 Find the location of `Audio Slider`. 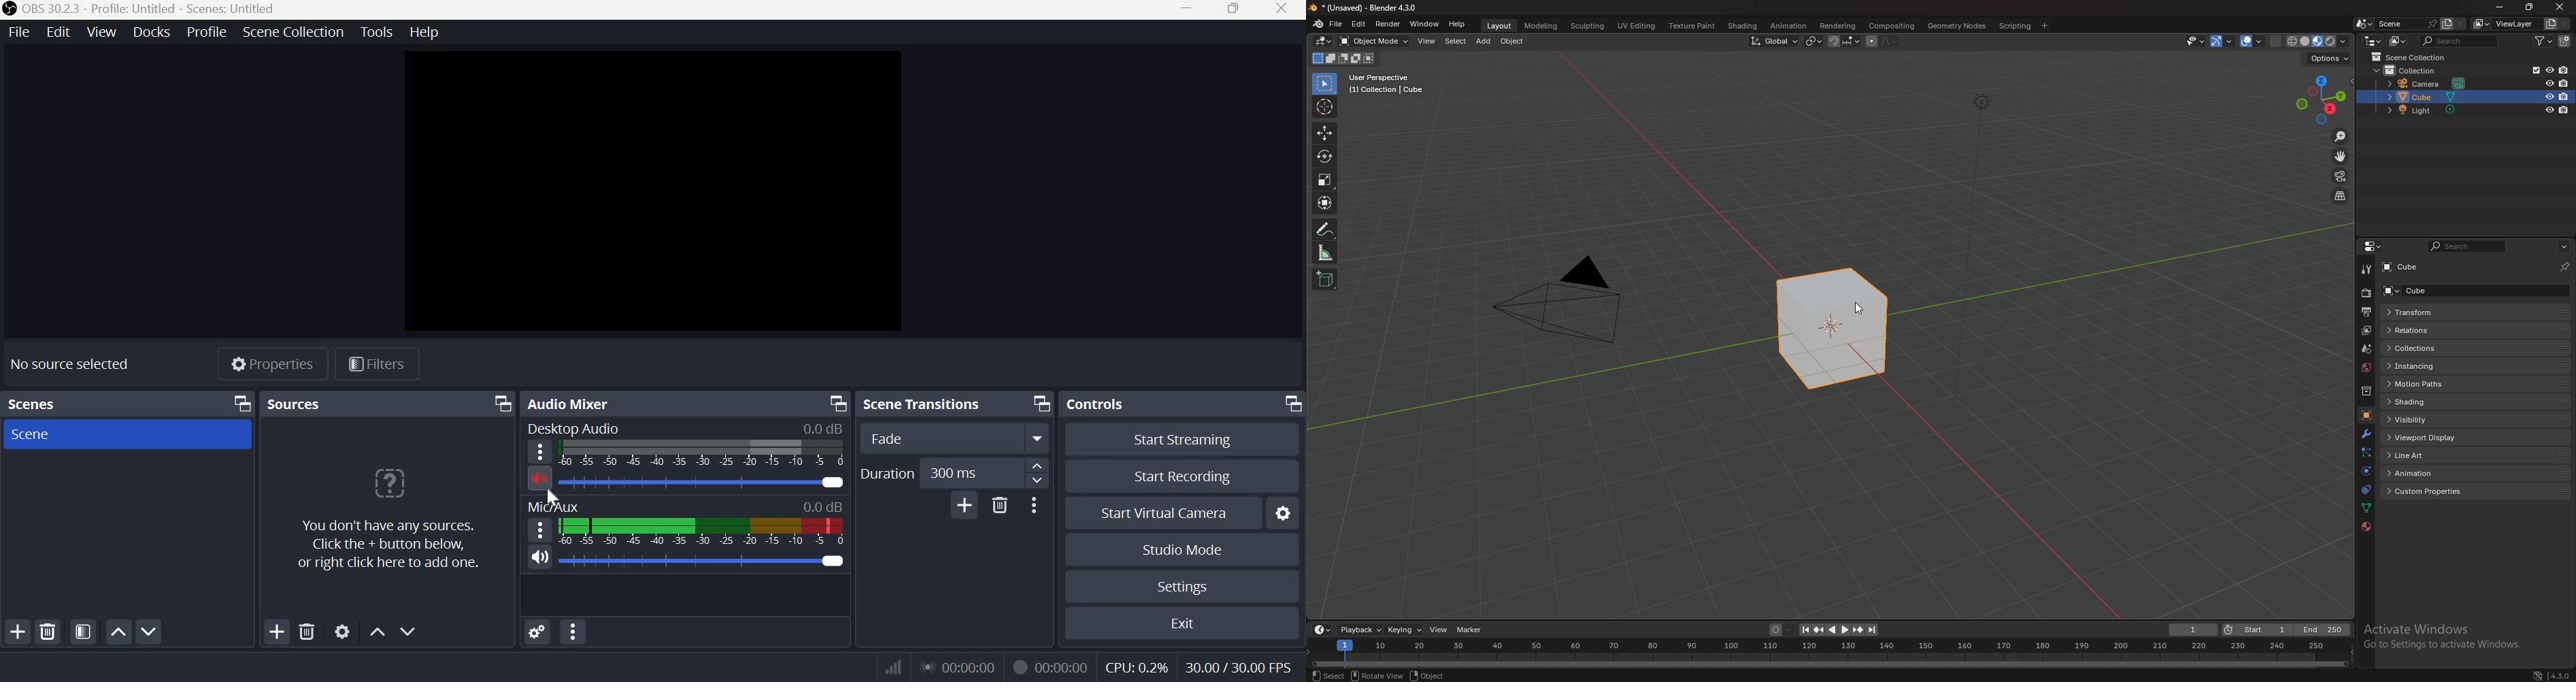

Audio Slider is located at coordinates (831, 483).